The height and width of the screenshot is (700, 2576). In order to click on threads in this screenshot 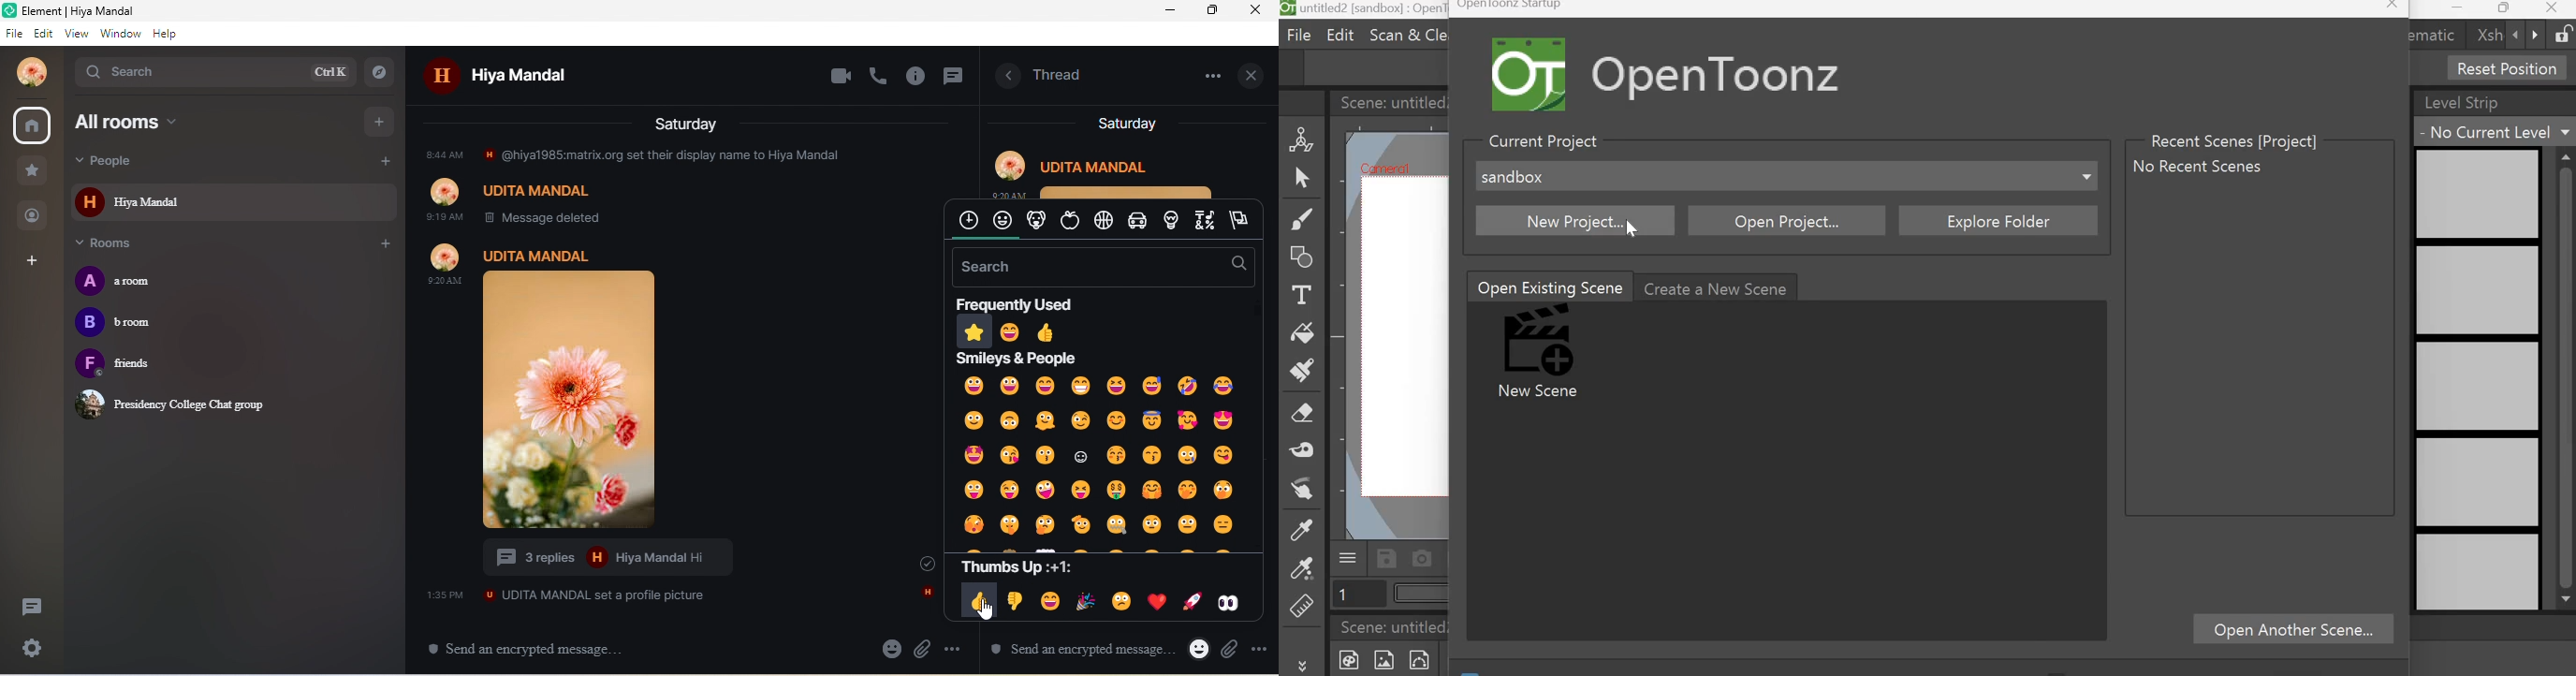, I will do `click(952, 79)`.